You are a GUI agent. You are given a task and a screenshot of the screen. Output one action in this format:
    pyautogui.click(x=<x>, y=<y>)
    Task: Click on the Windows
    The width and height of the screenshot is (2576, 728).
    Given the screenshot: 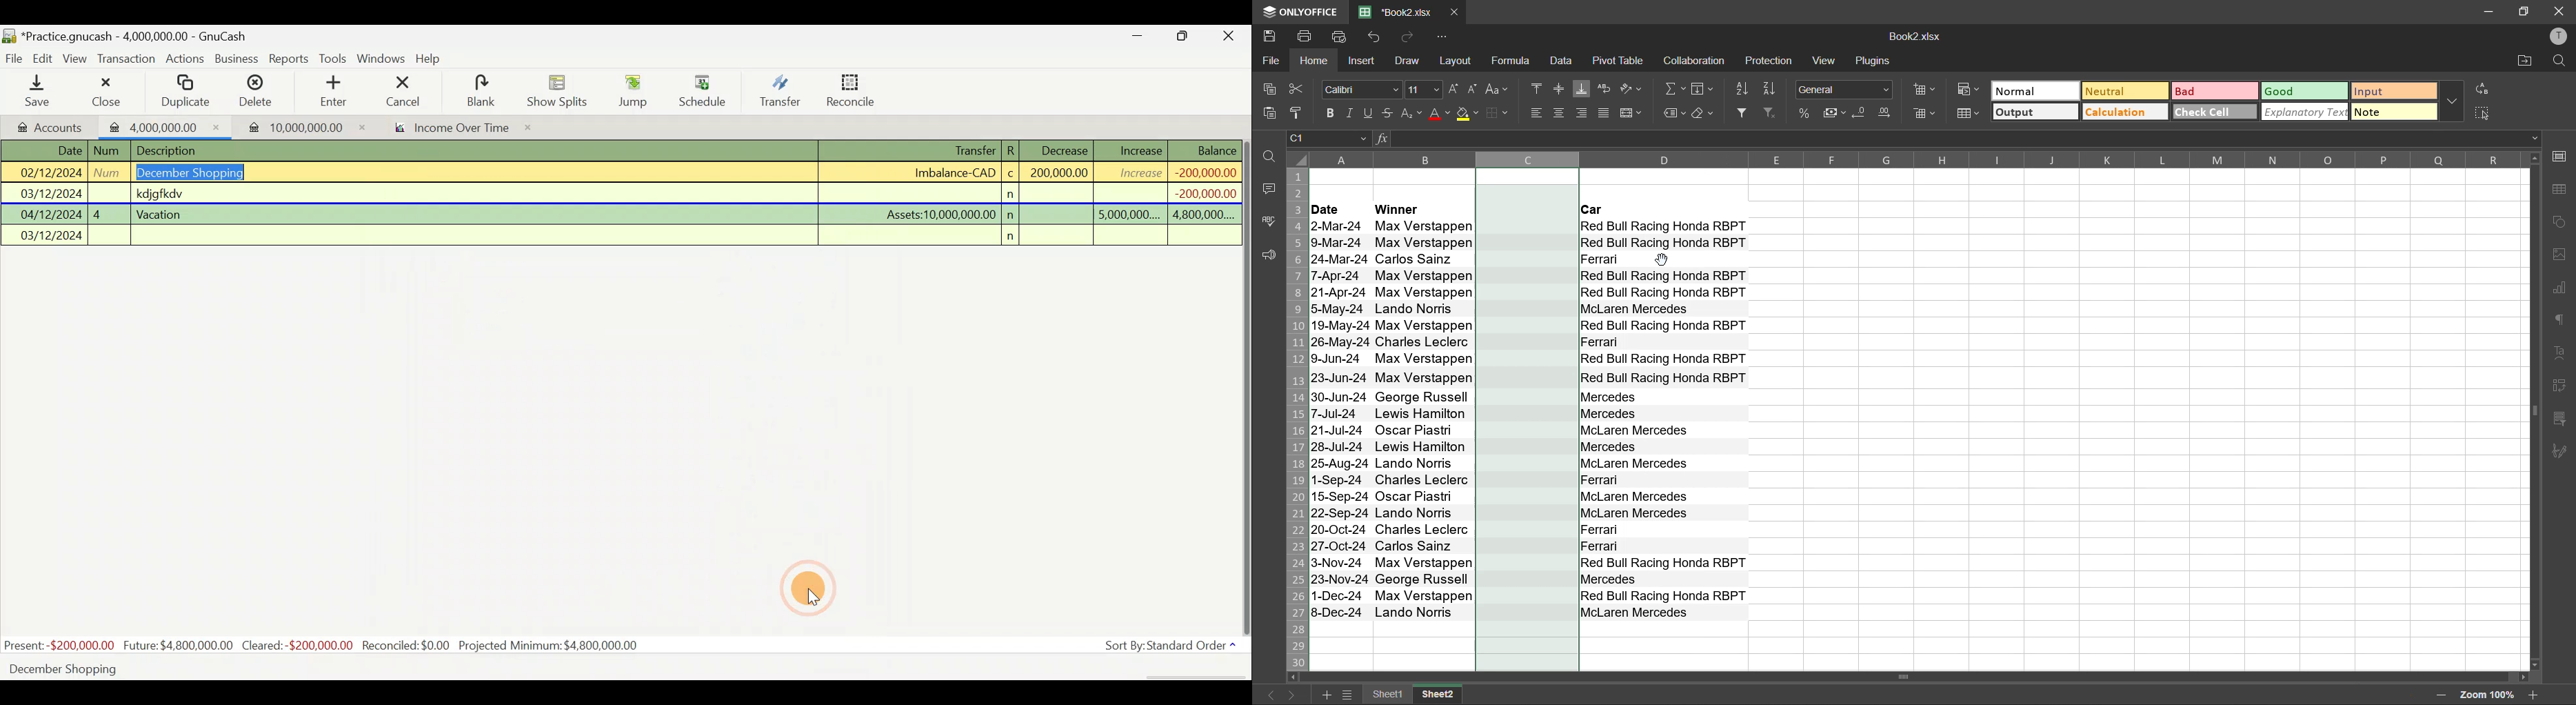 What is the action you would take?
    pyautogui.click(x=383, y=59)
    